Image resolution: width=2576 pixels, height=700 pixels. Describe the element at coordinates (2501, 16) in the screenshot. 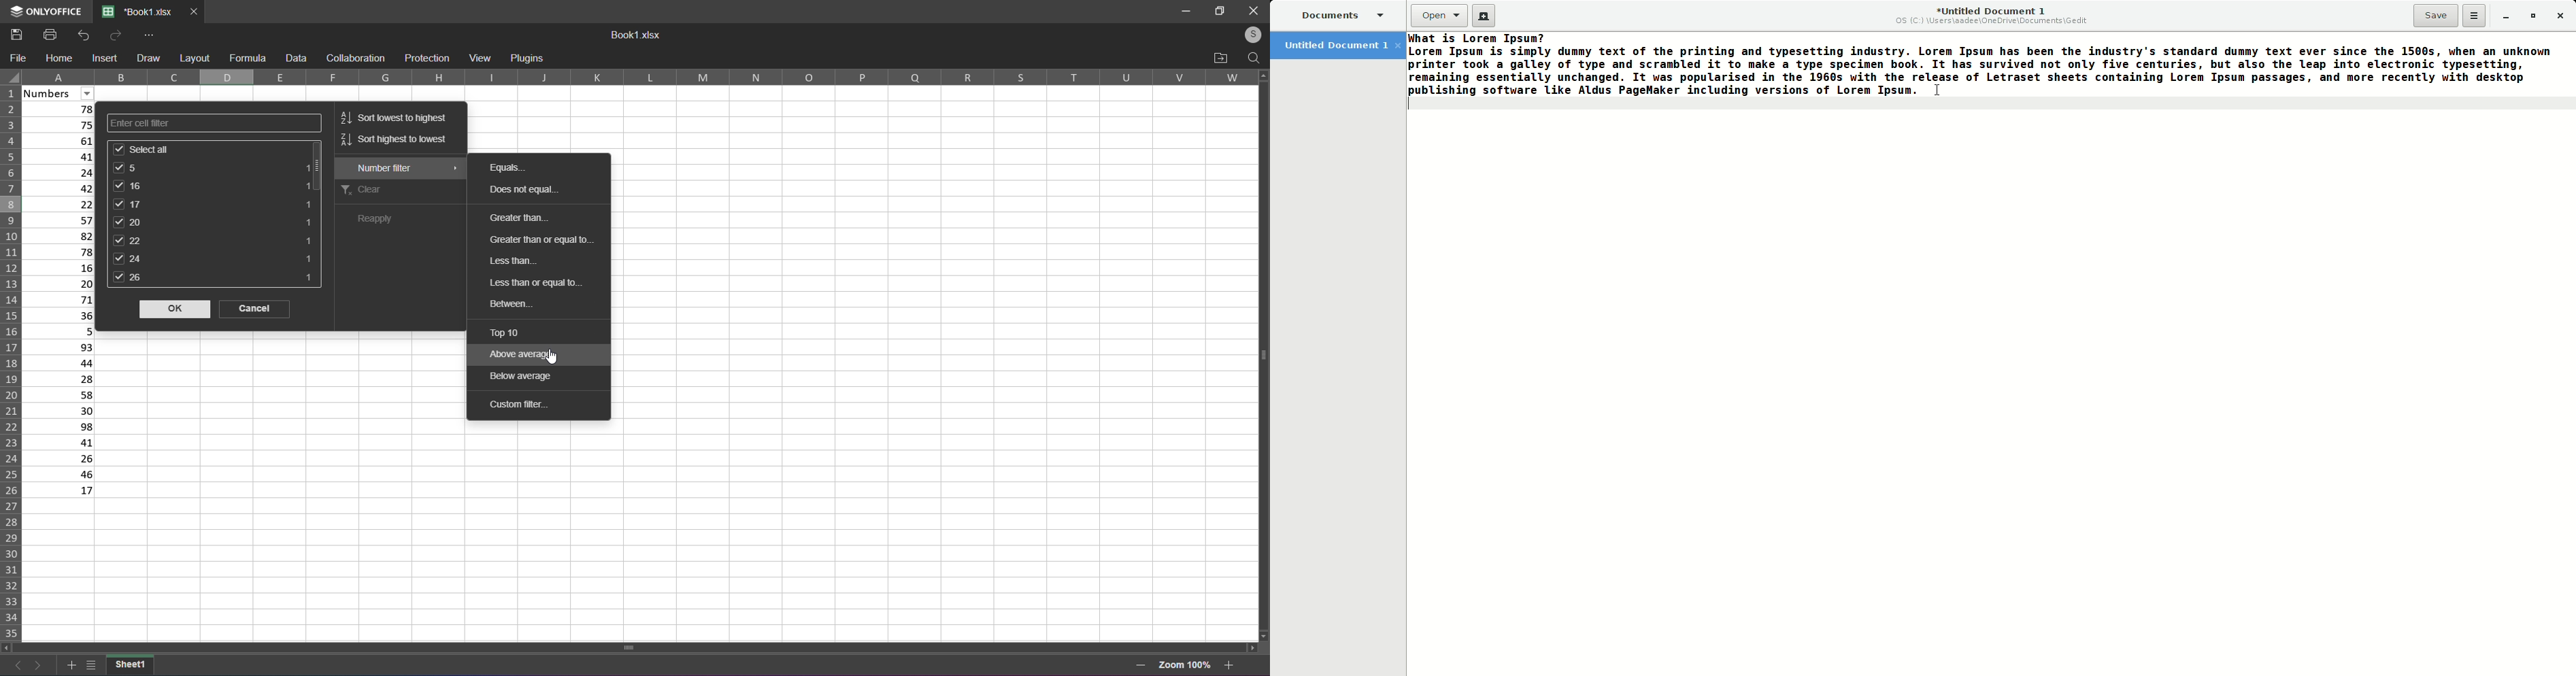

I see `Minimize` at that location.